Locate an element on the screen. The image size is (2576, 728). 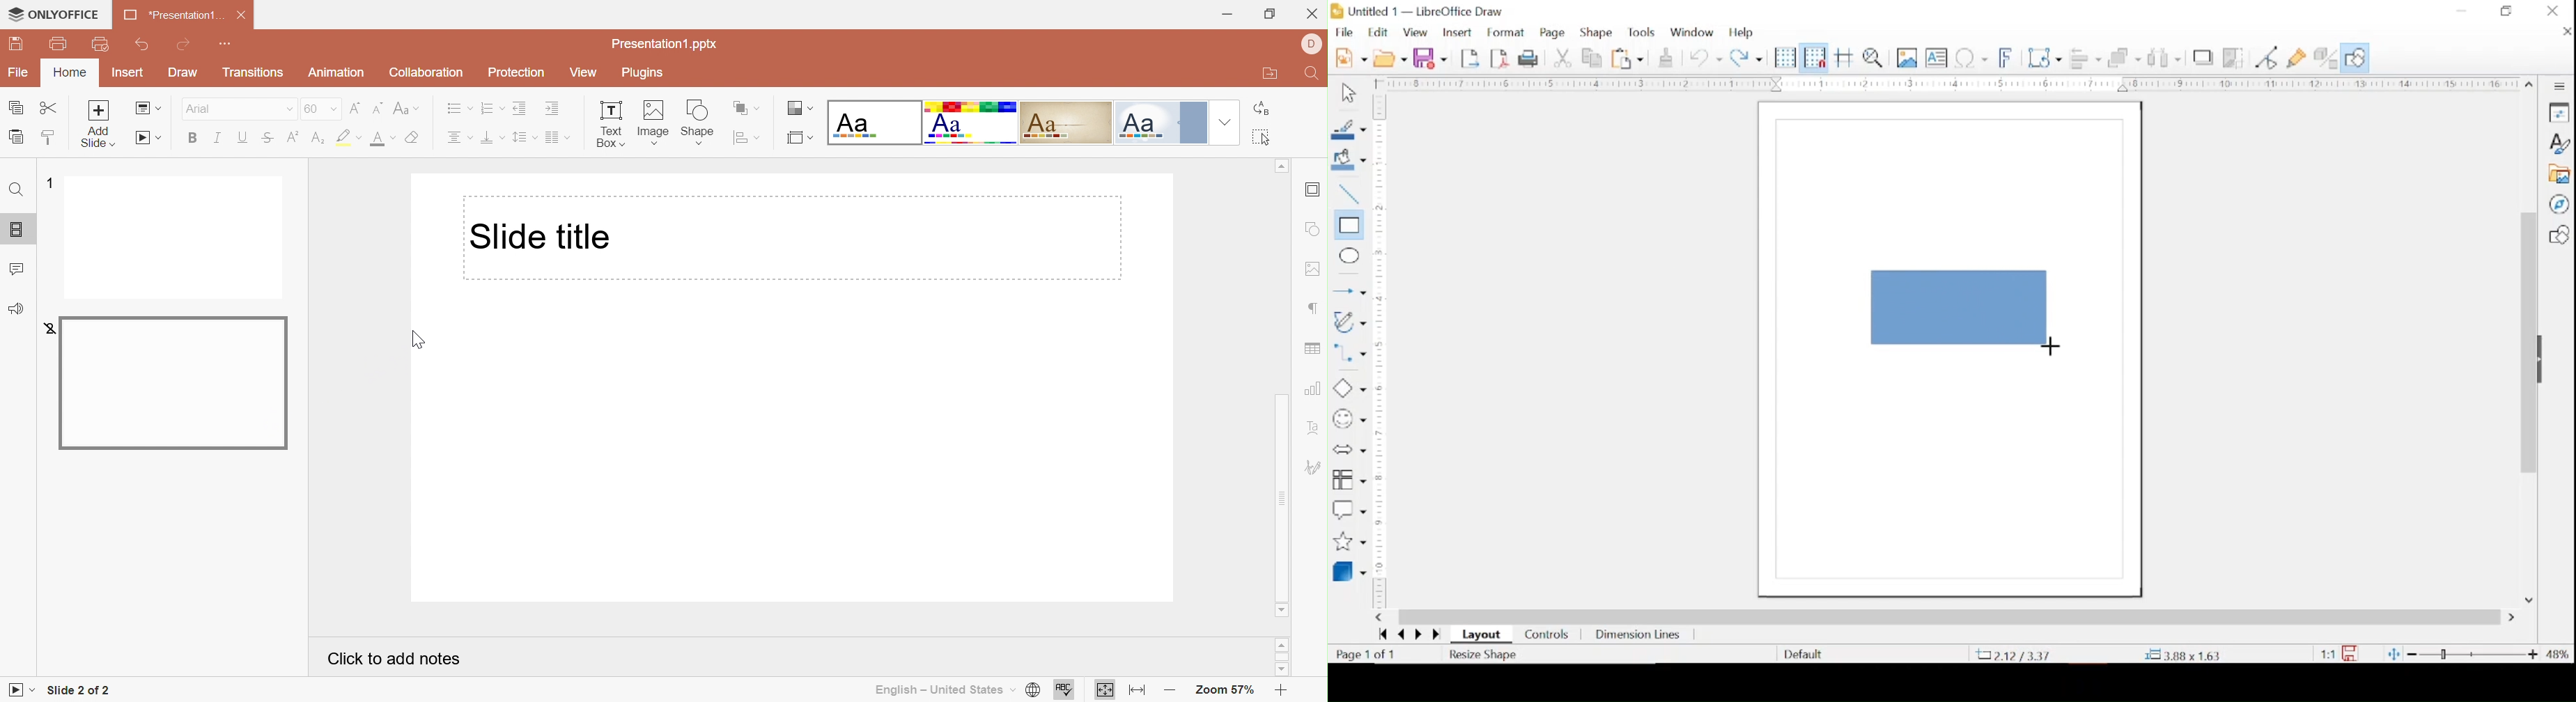
navigator is located at coordinates (2558, 204).